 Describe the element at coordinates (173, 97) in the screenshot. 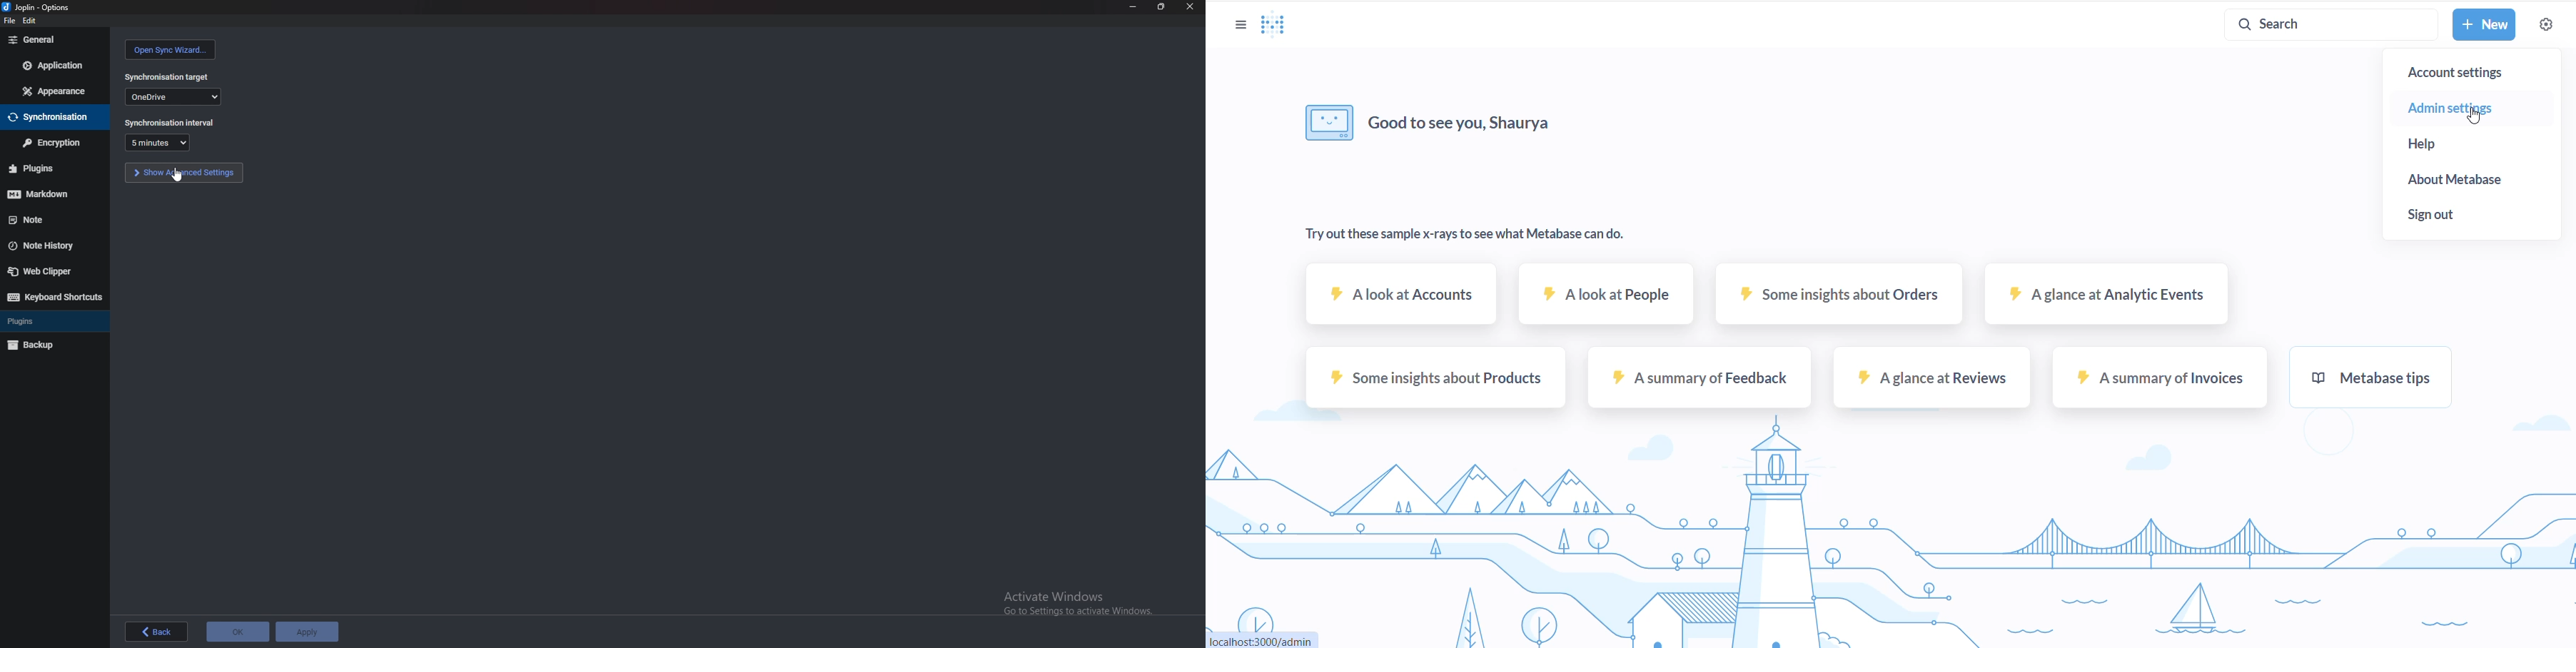

I see `one drive` at that location.